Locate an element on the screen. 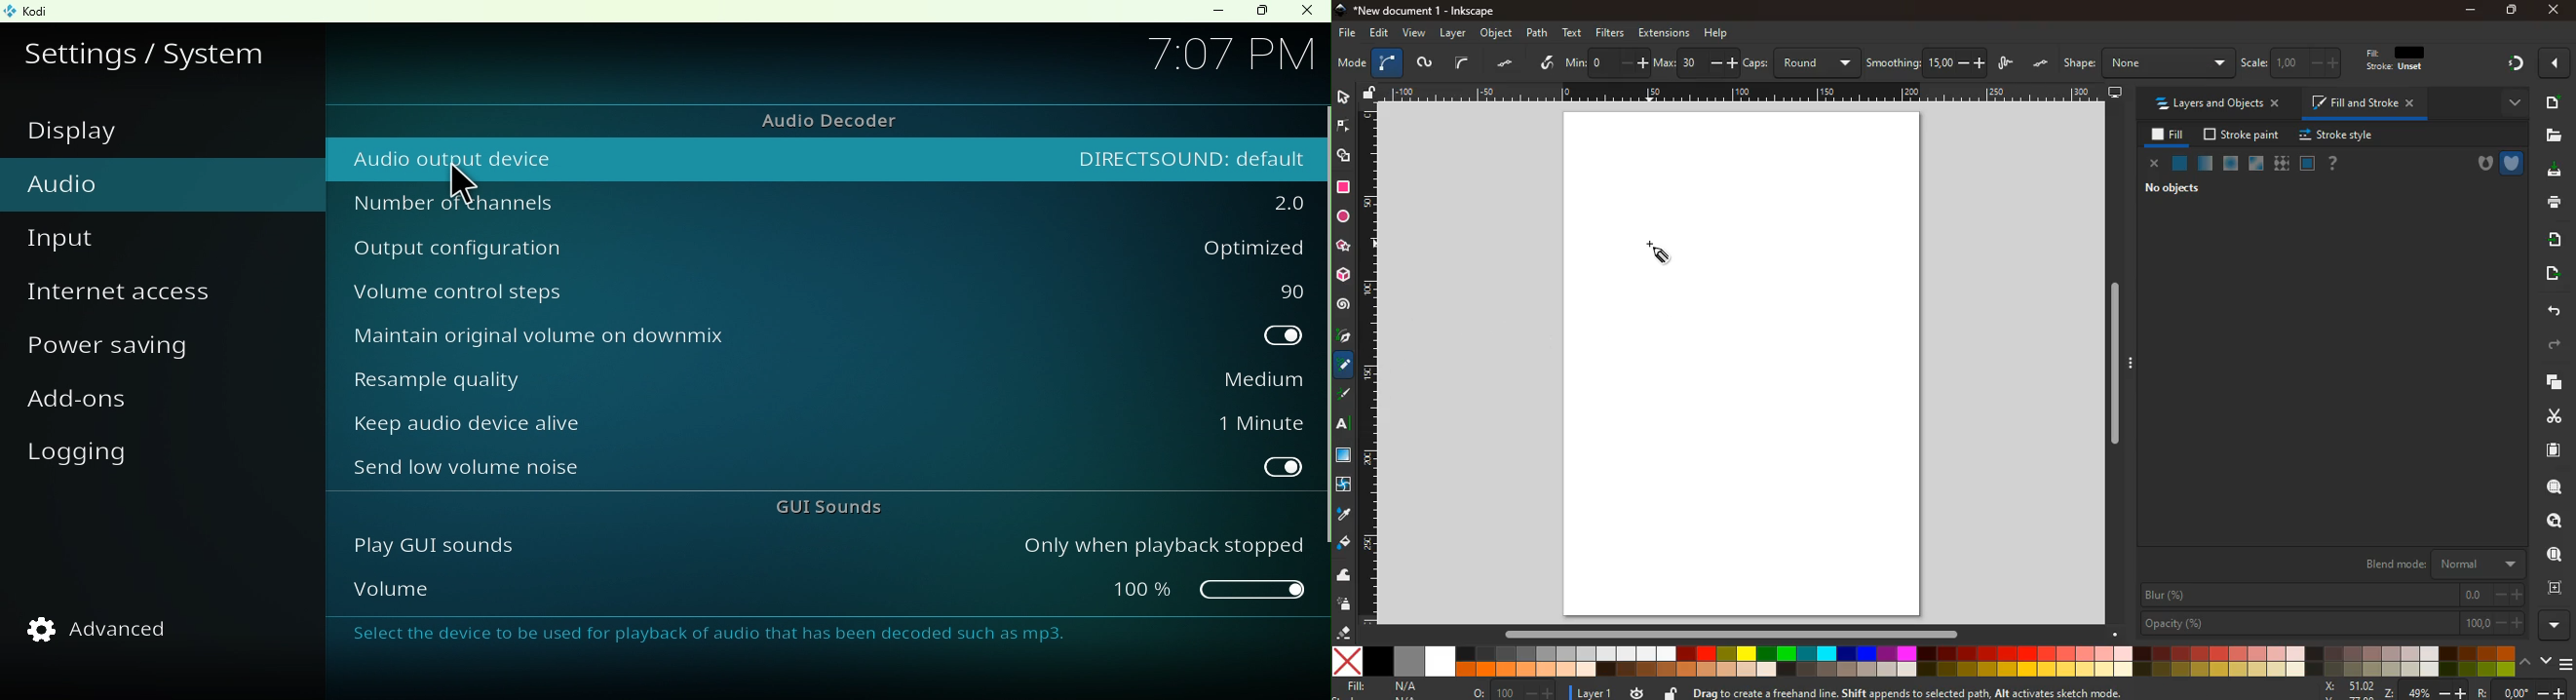 The image size is (2576, 700). minimize is located at coordinates (2470, 11).